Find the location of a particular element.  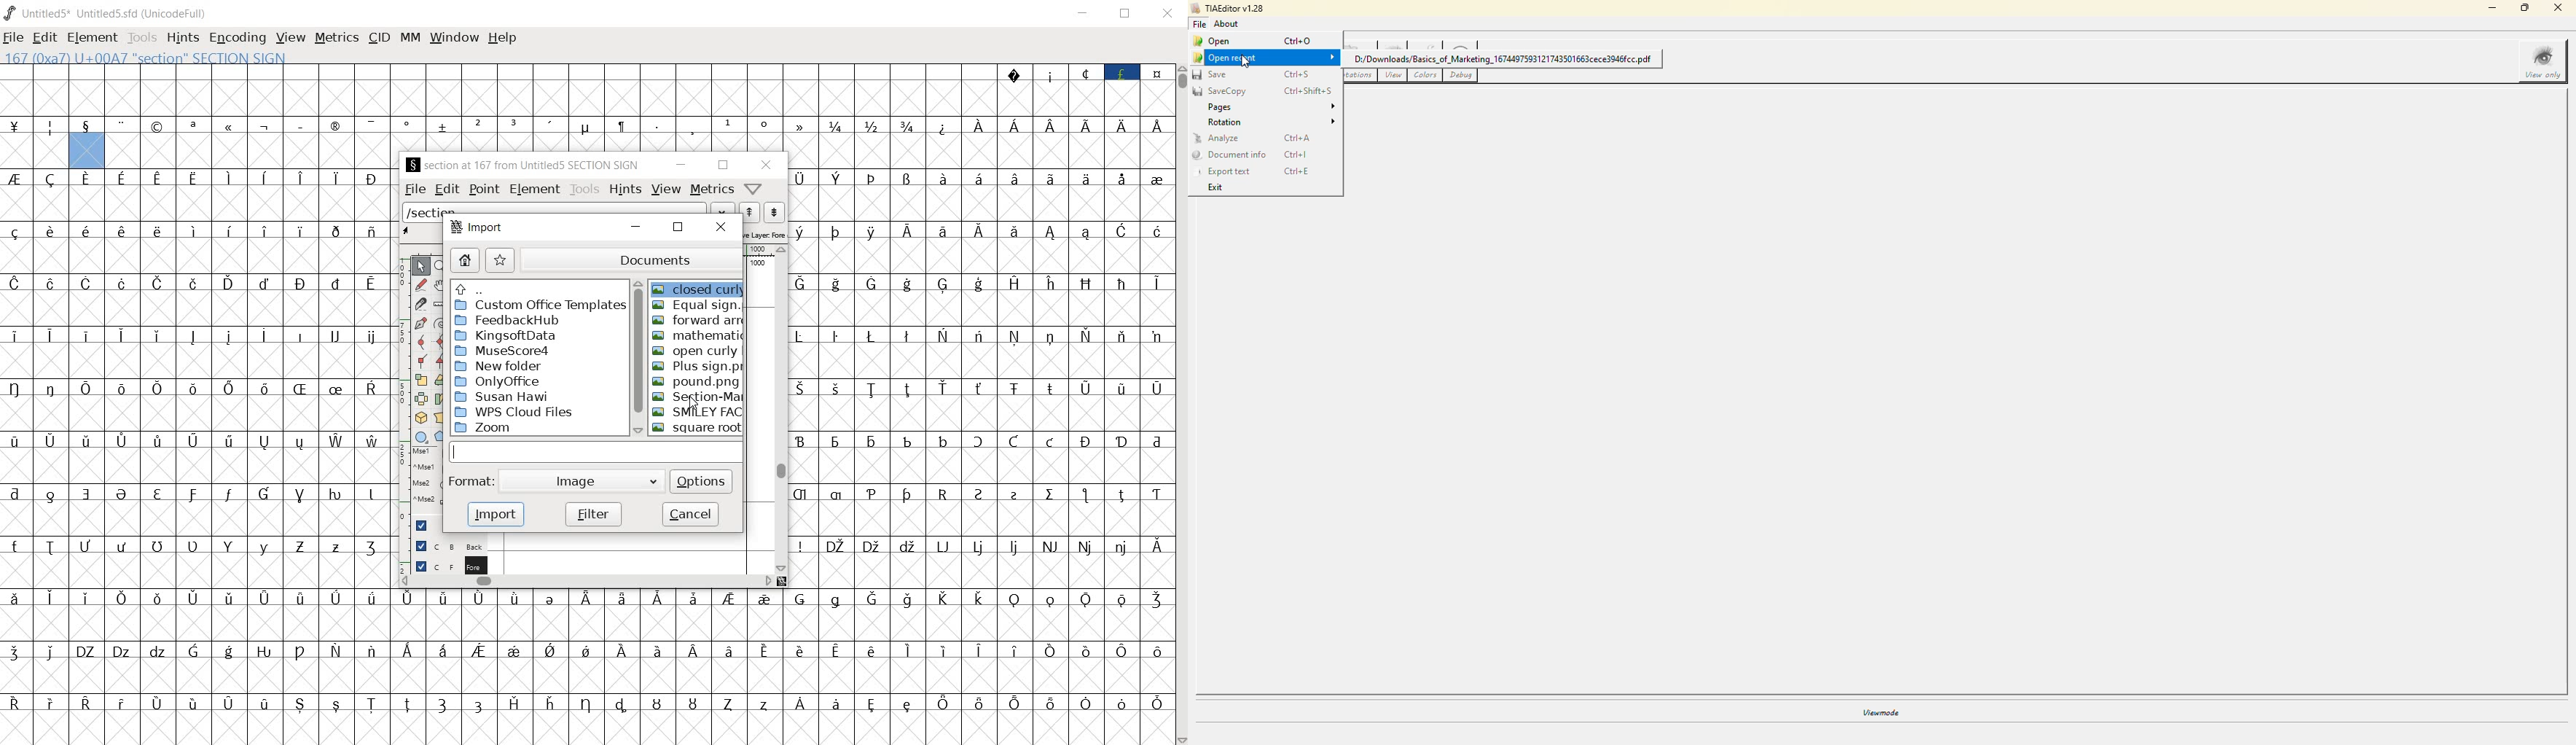

SMILEY FAC is located at coordinates (697, 413).